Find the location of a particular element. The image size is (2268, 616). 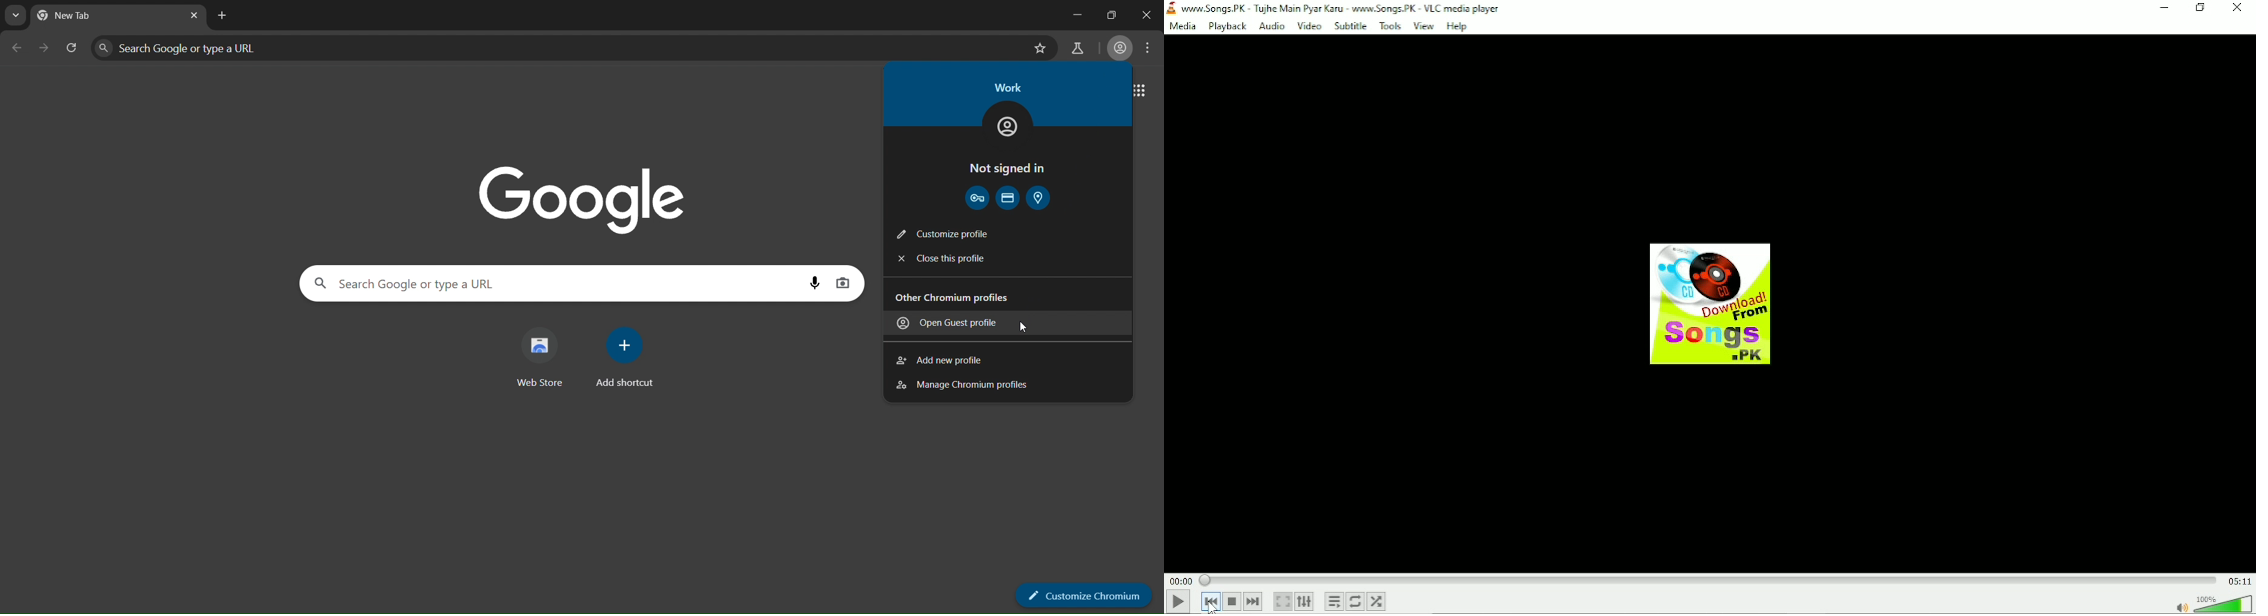

close is located at coordinates (1151, 15).